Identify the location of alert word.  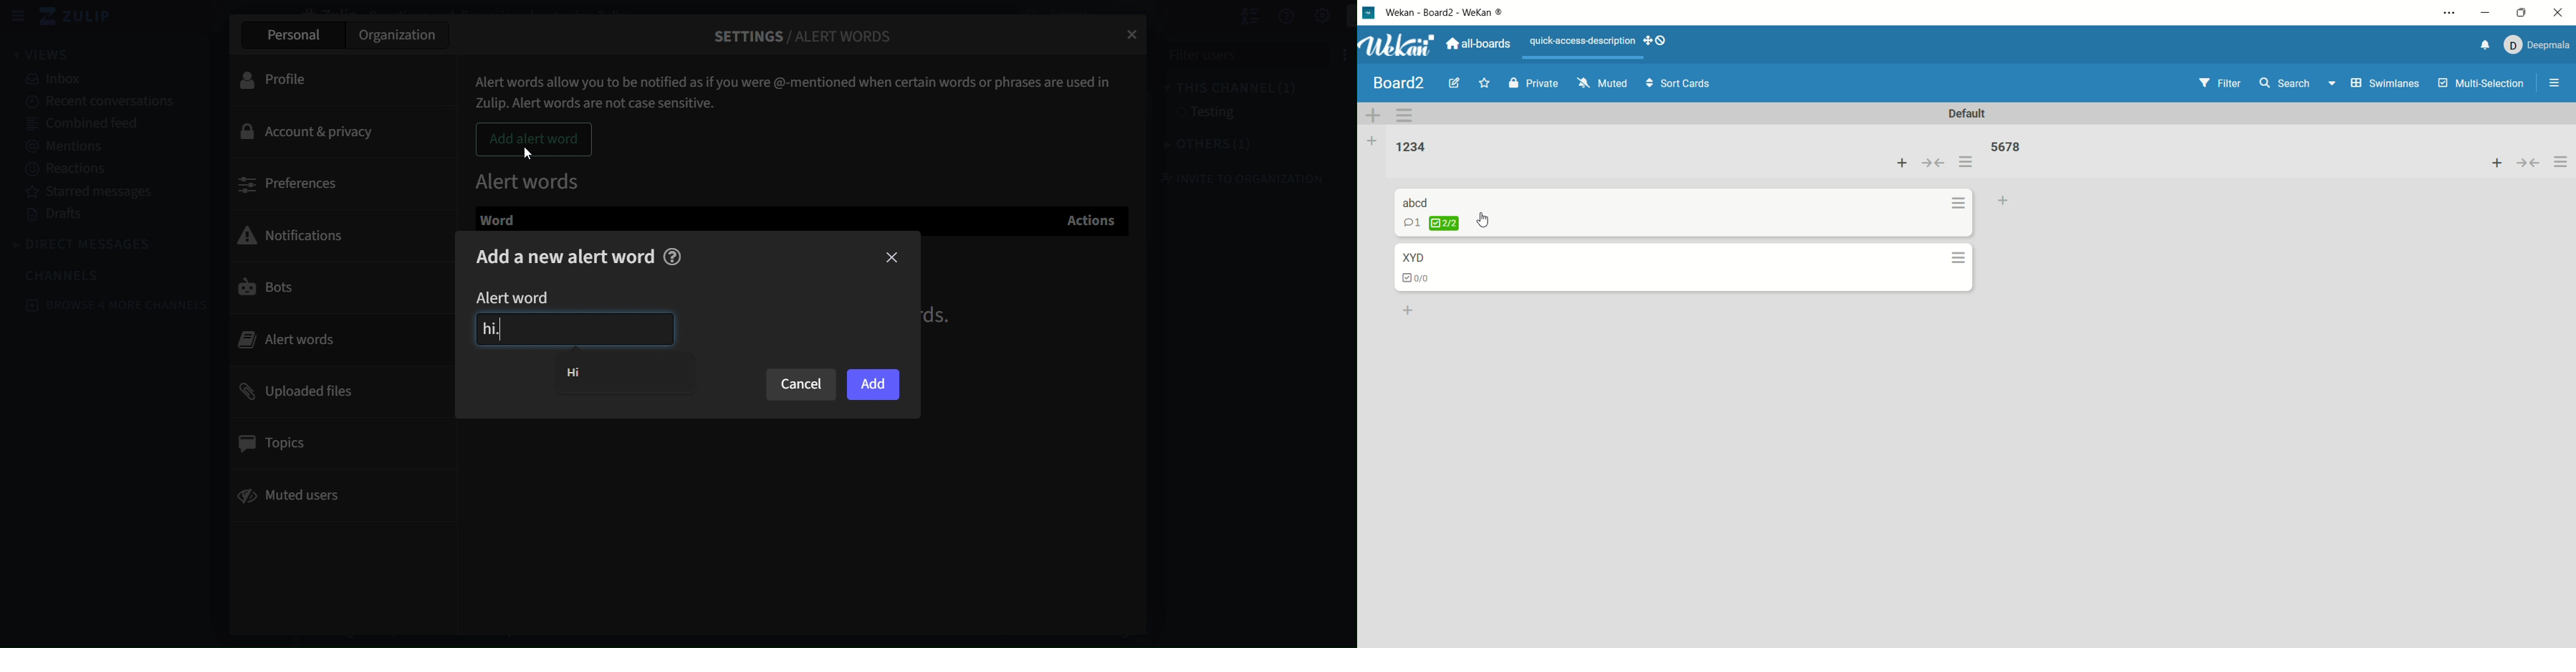
(525, 297).